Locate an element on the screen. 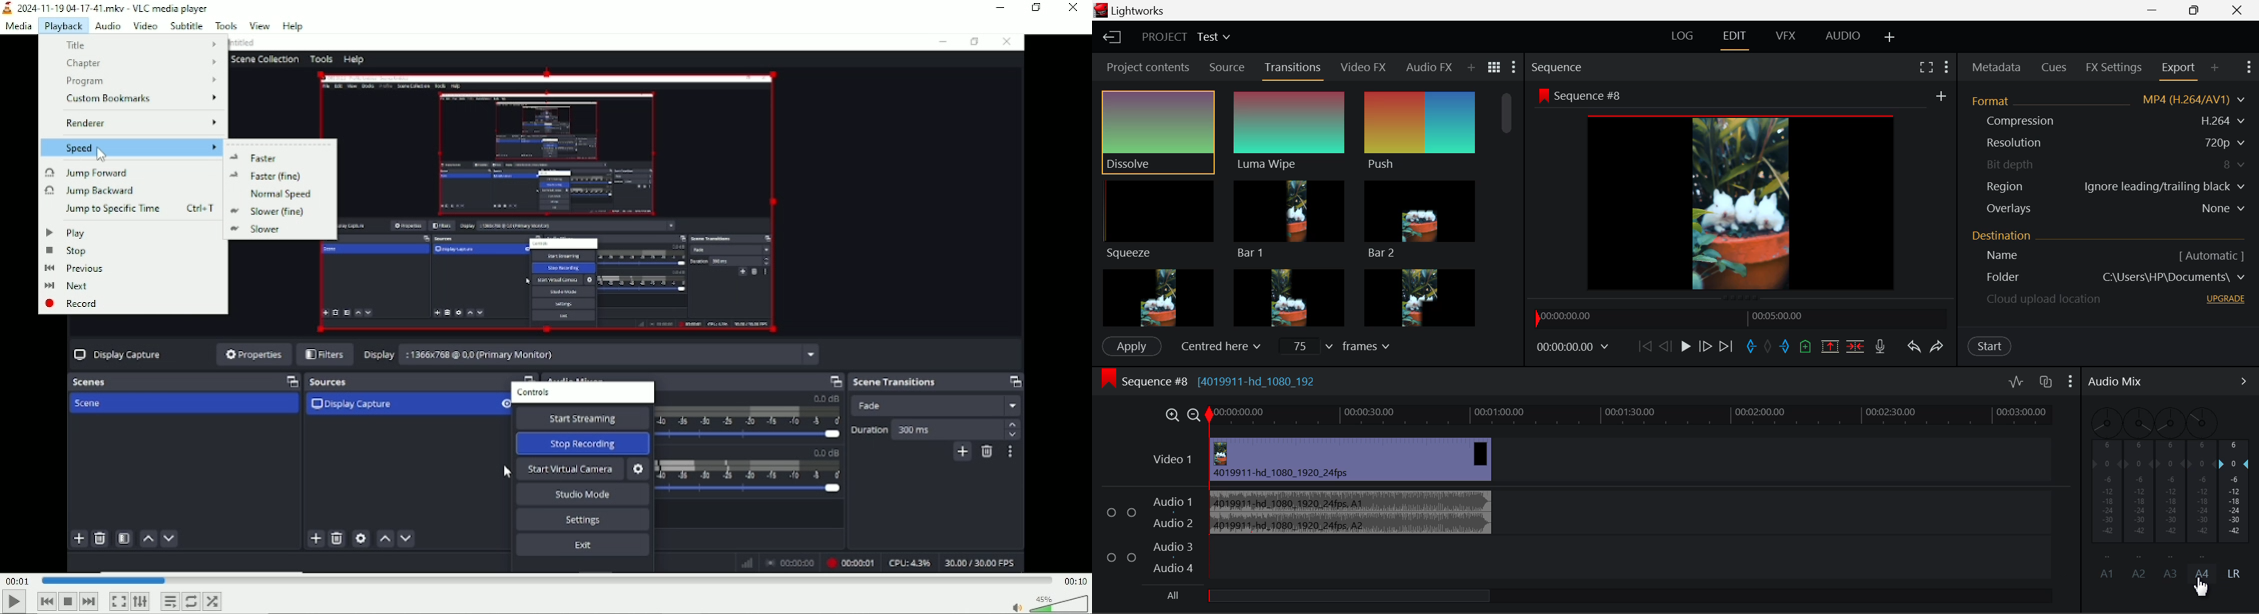  Sequence #8 [4019911-hd_1080_192 is located at coordinates (1208, 381).